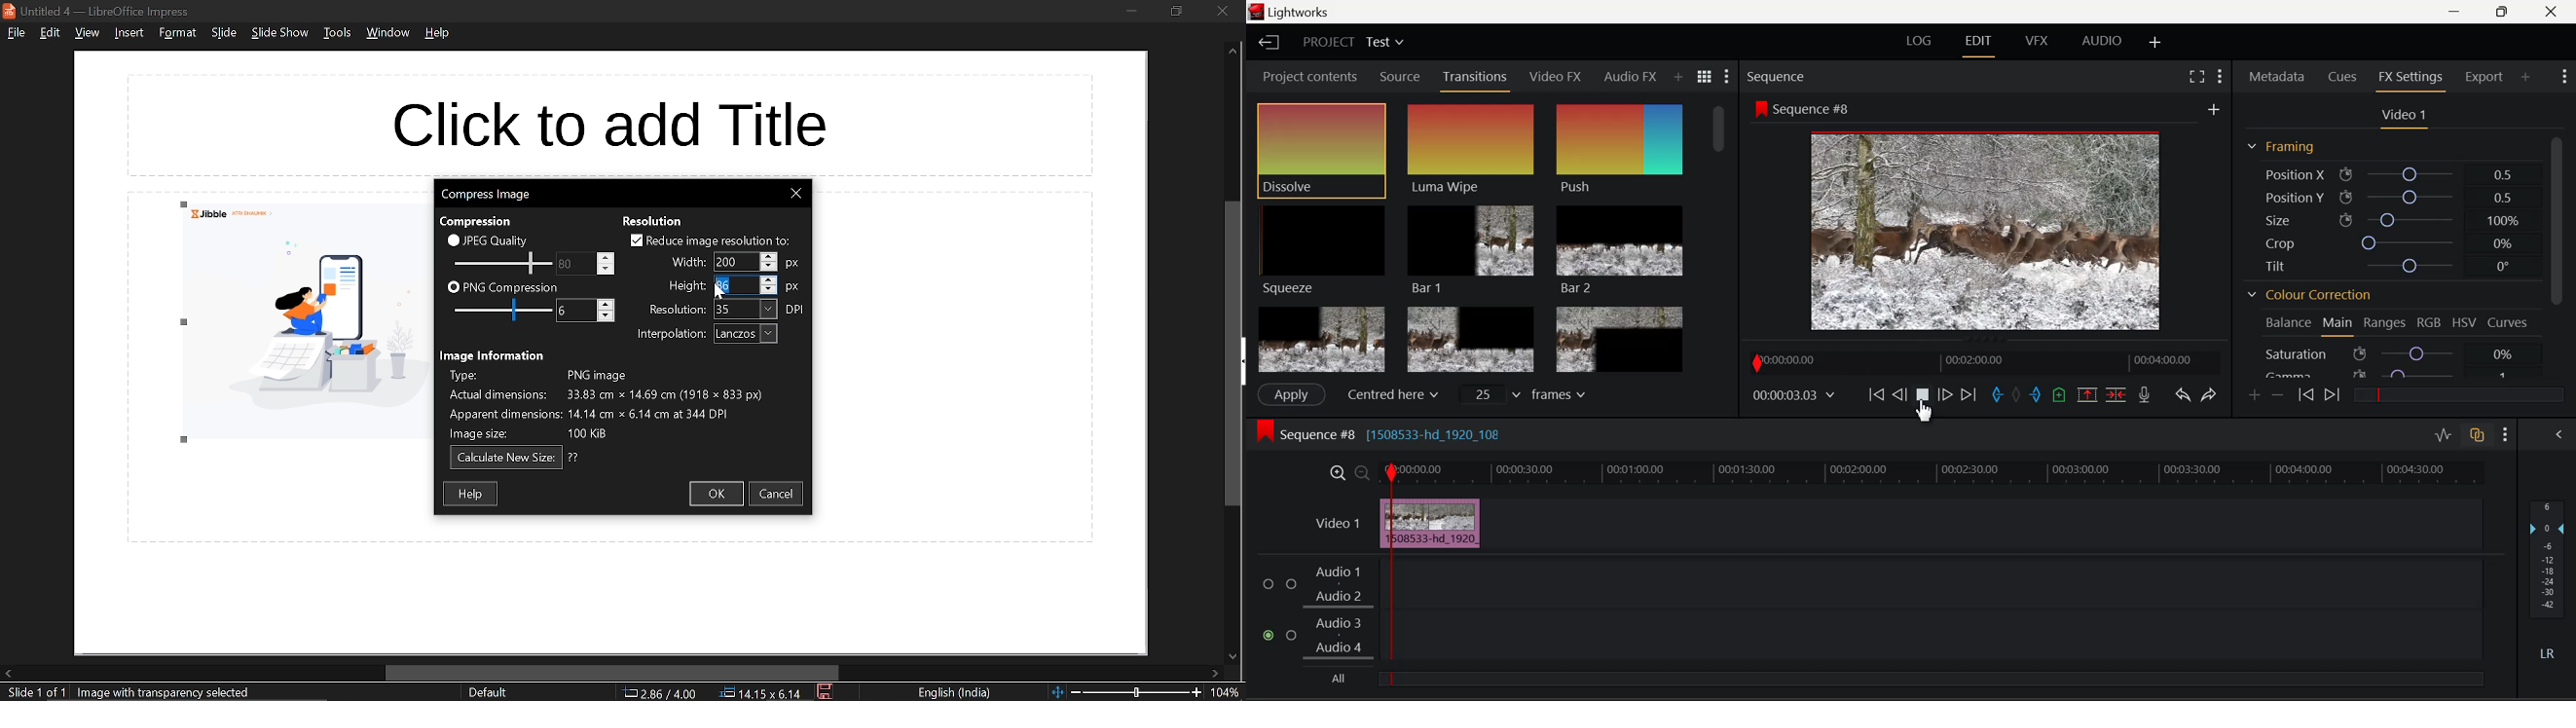  I want to click on Show Audio Mix, so click(2559, 436).